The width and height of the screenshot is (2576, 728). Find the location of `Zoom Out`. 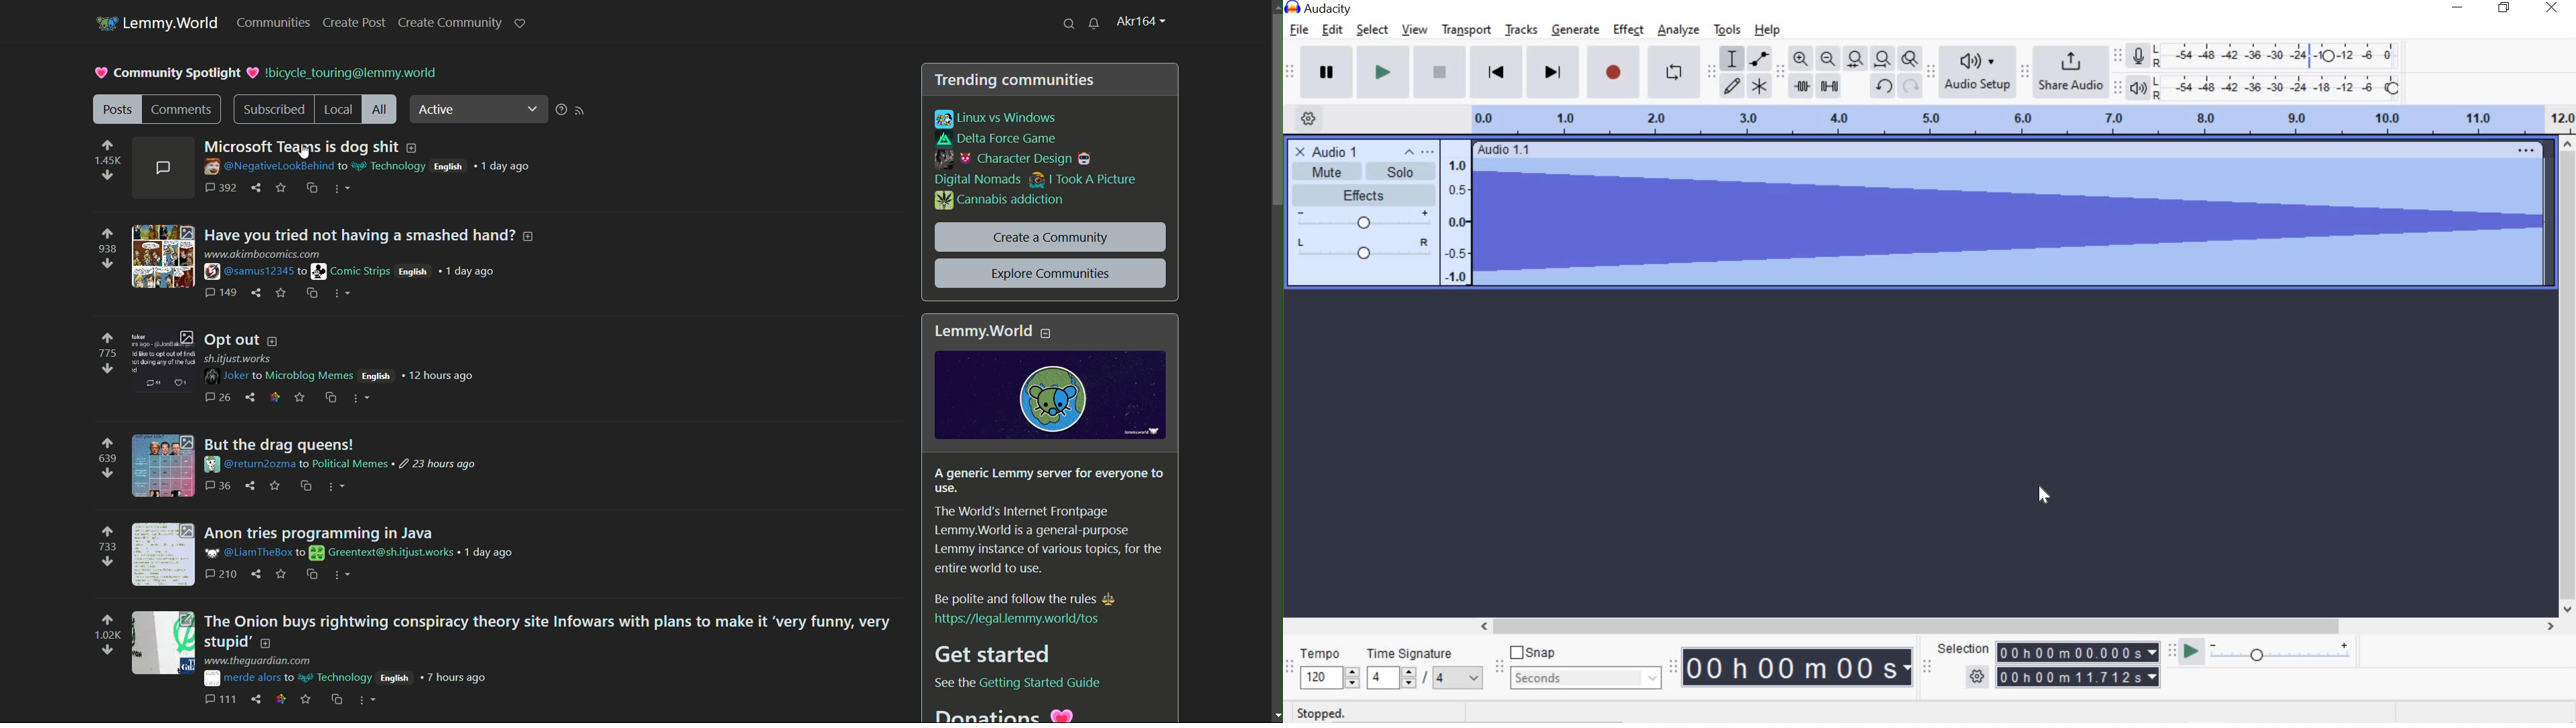

Zoom Out is located at coordinates (1827, 59).